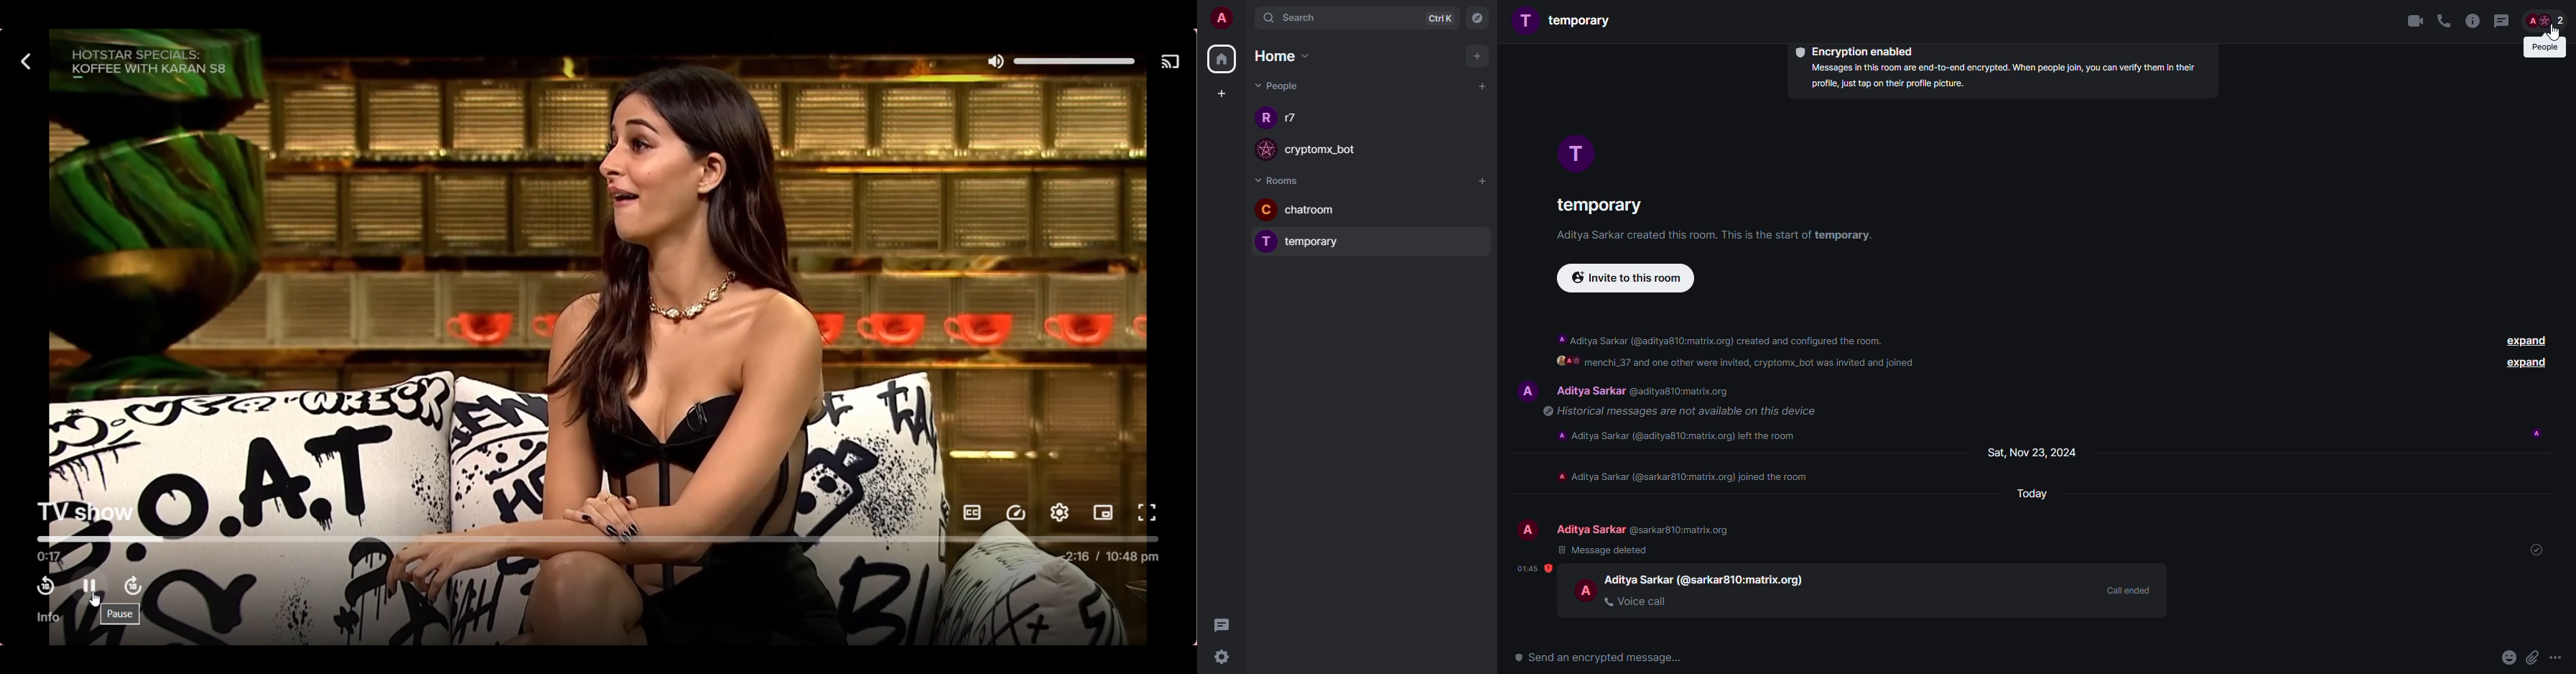 This screenshot has height=700, width=2576. What do you see at coordinates (596, 538) in the screenshot?
I see `Video timeline` at bounding box center [596, 538].